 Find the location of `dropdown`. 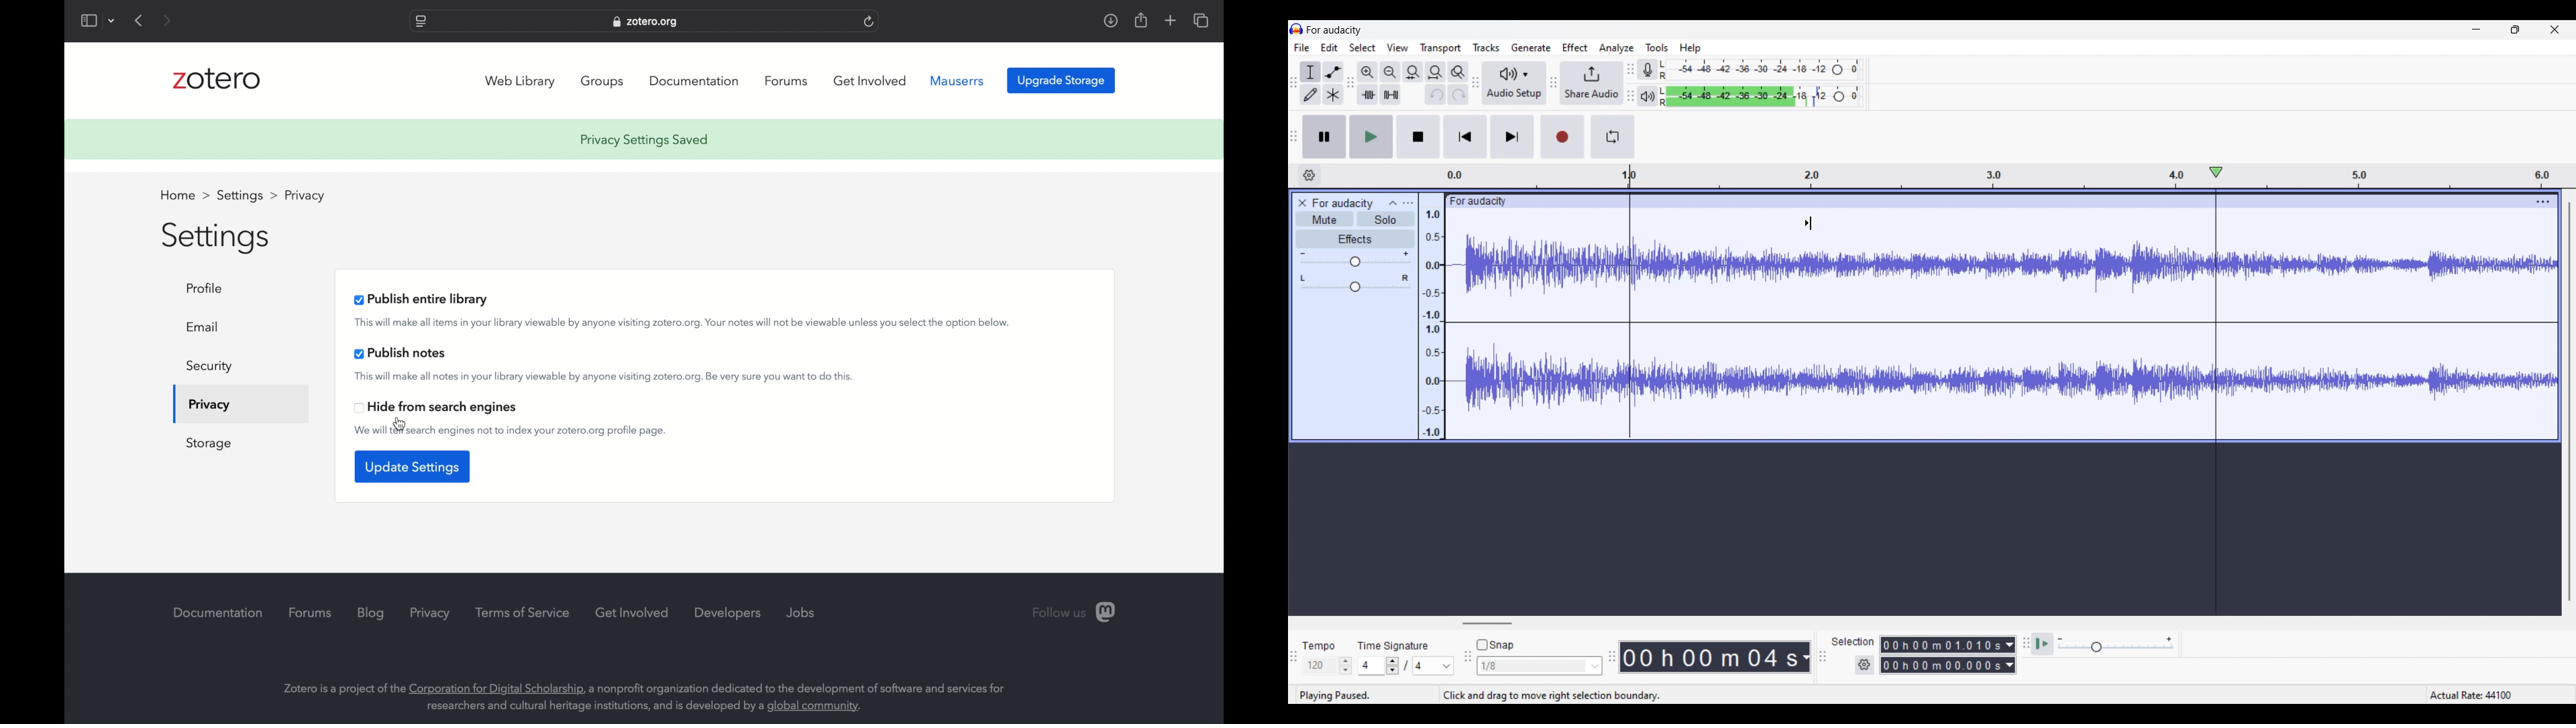

dropdown is located at coordinates (113, 20).